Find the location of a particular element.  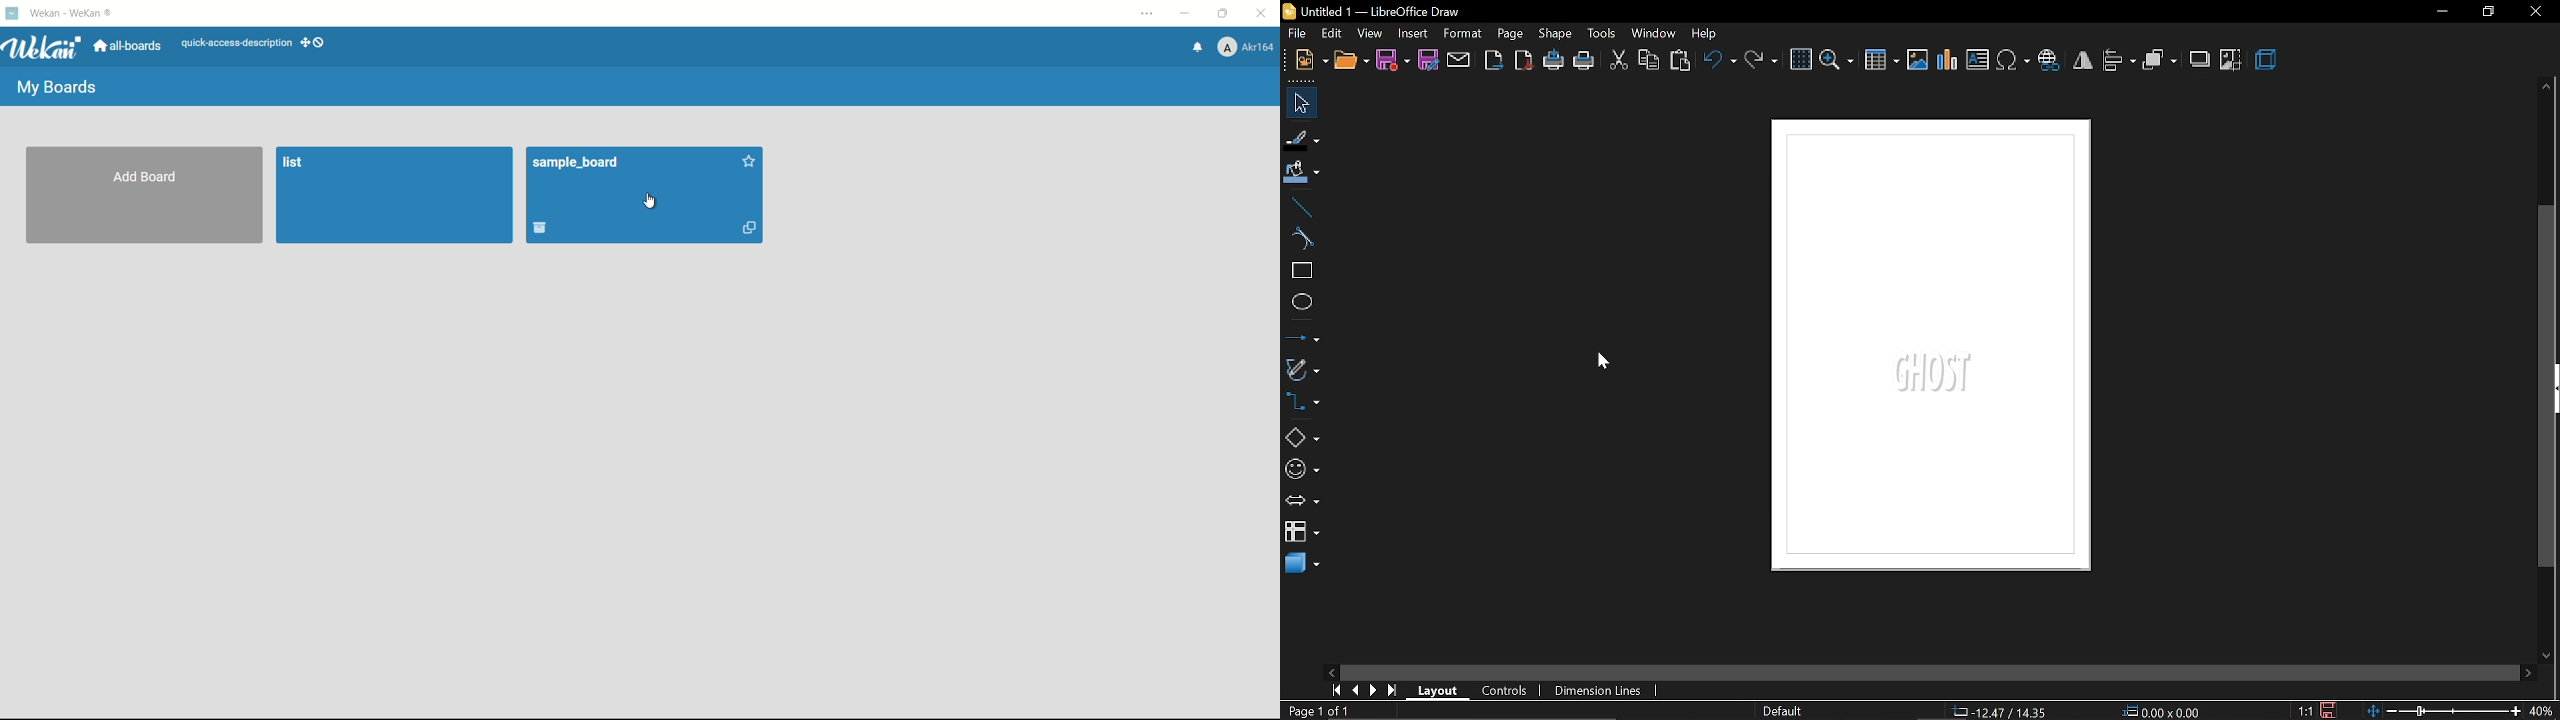

Default is located at coordinates (1783, 712).